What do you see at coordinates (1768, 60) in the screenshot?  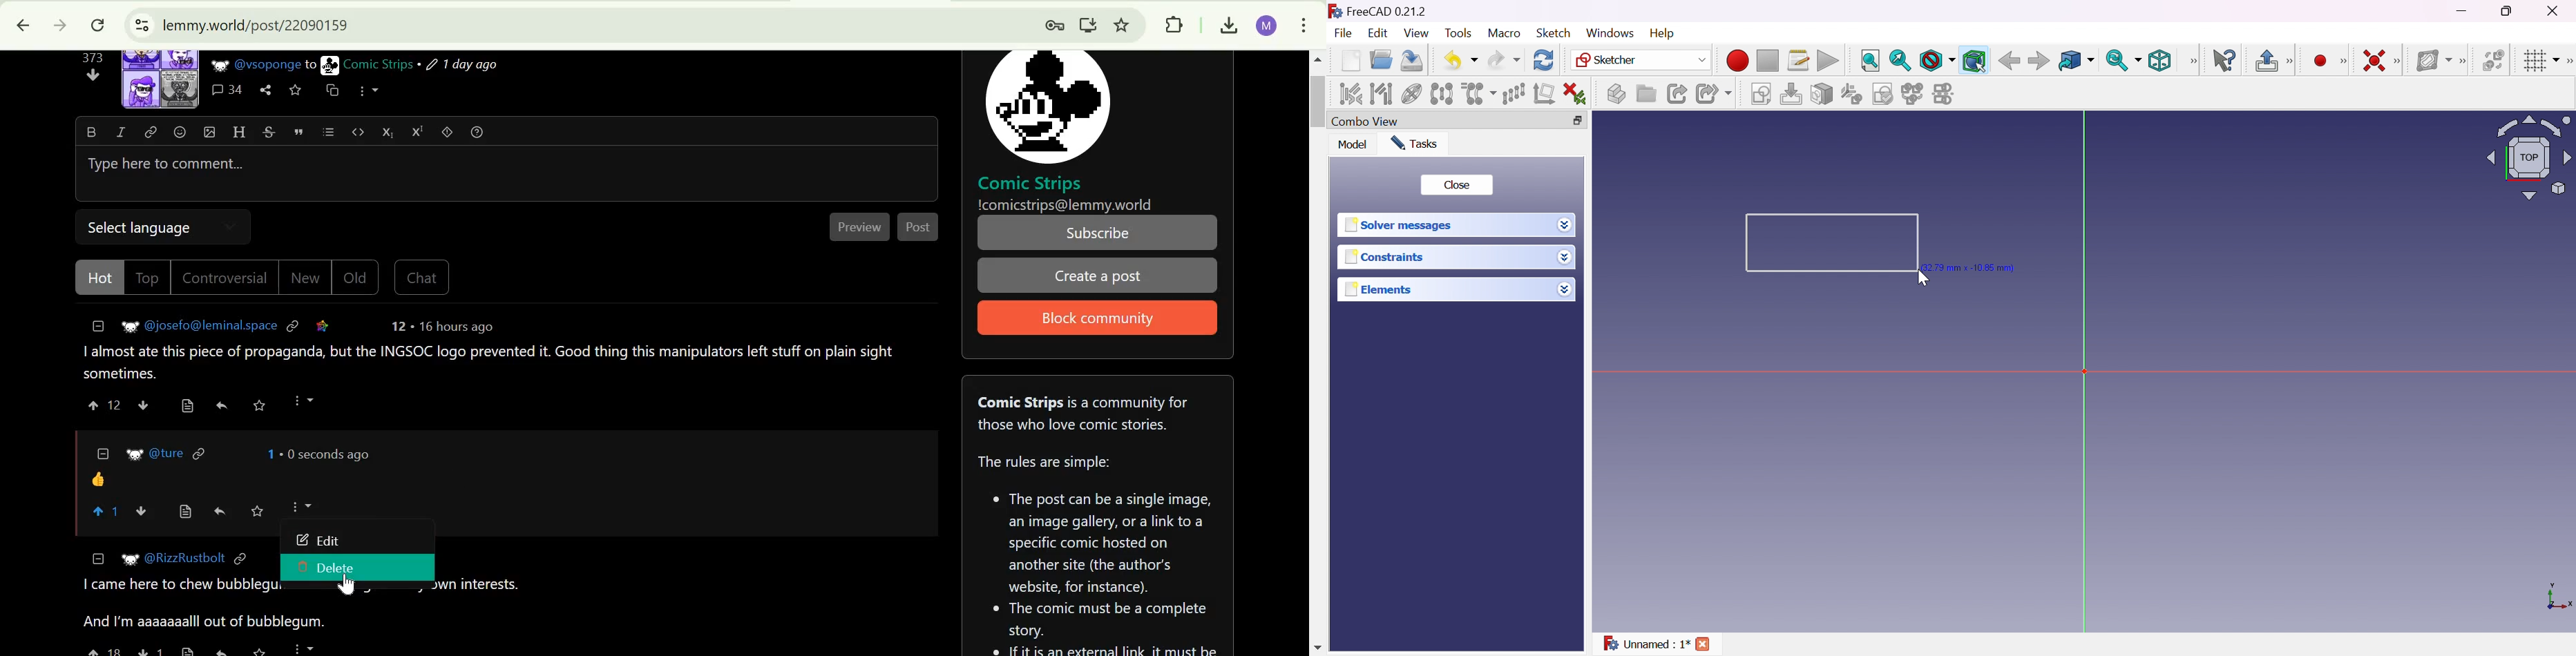 I see `Stop macro recording...` at bounding box center [1768, 60].